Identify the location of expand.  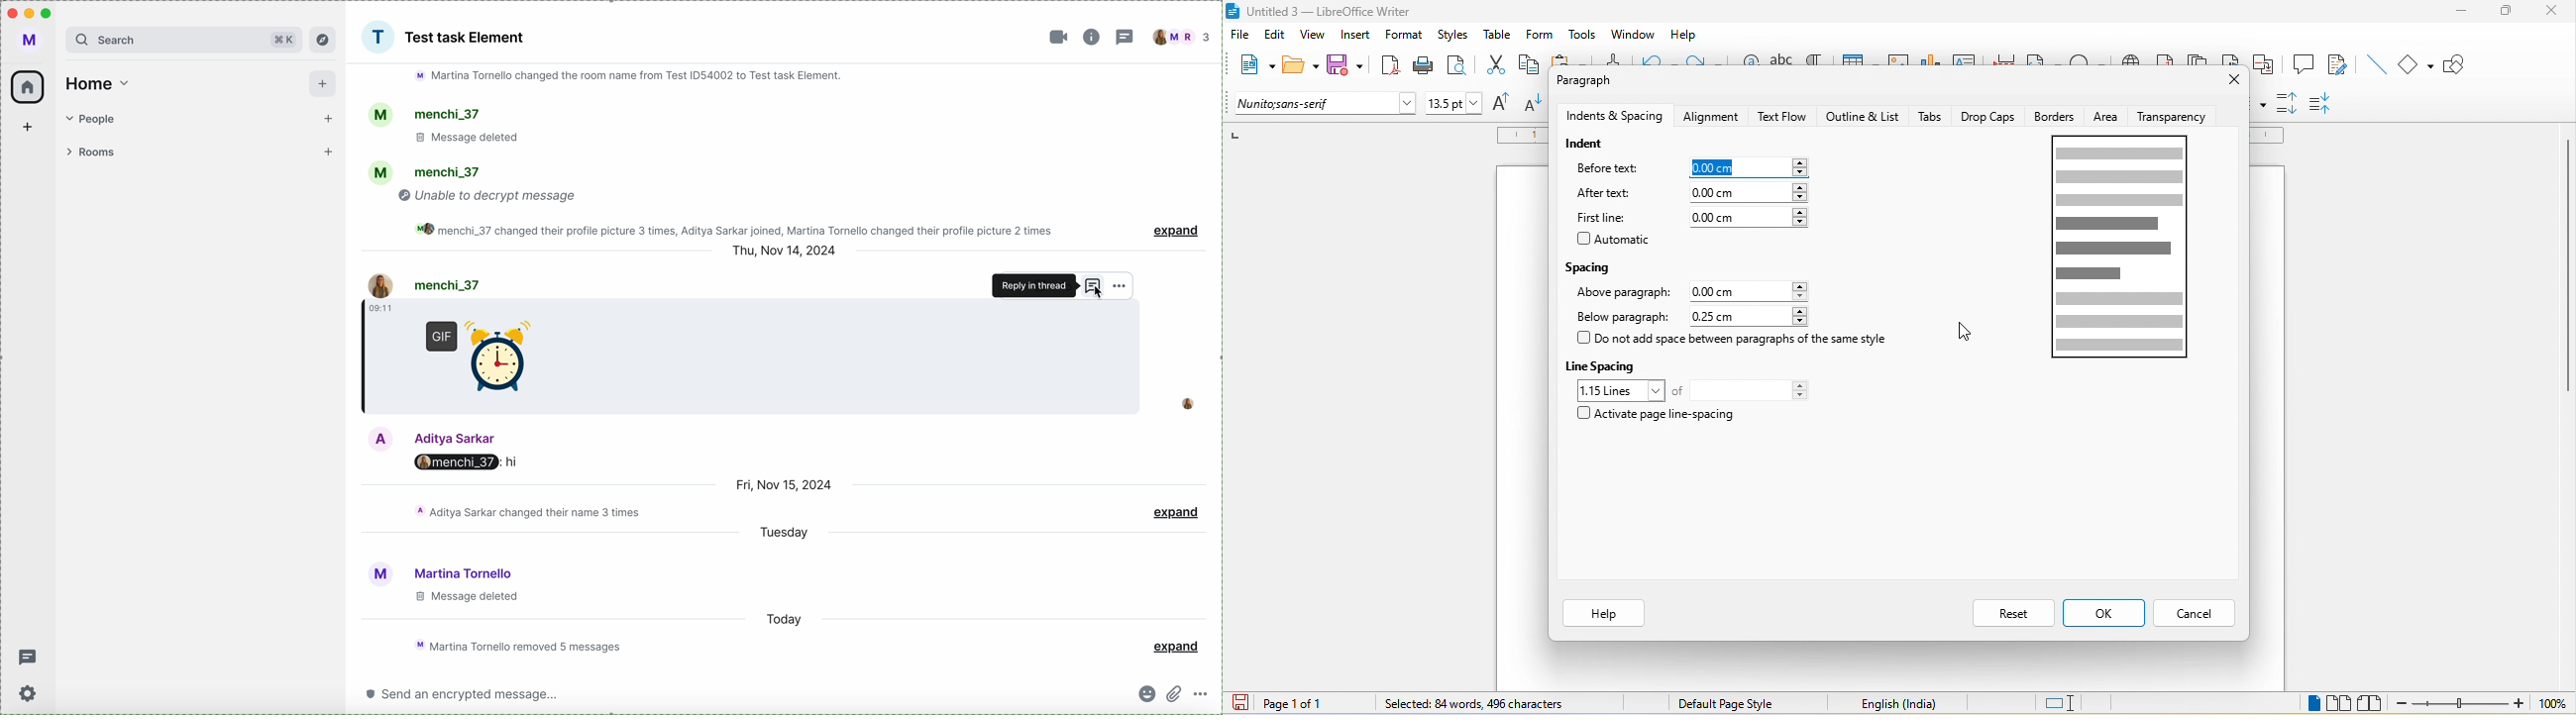
(1176, 233).